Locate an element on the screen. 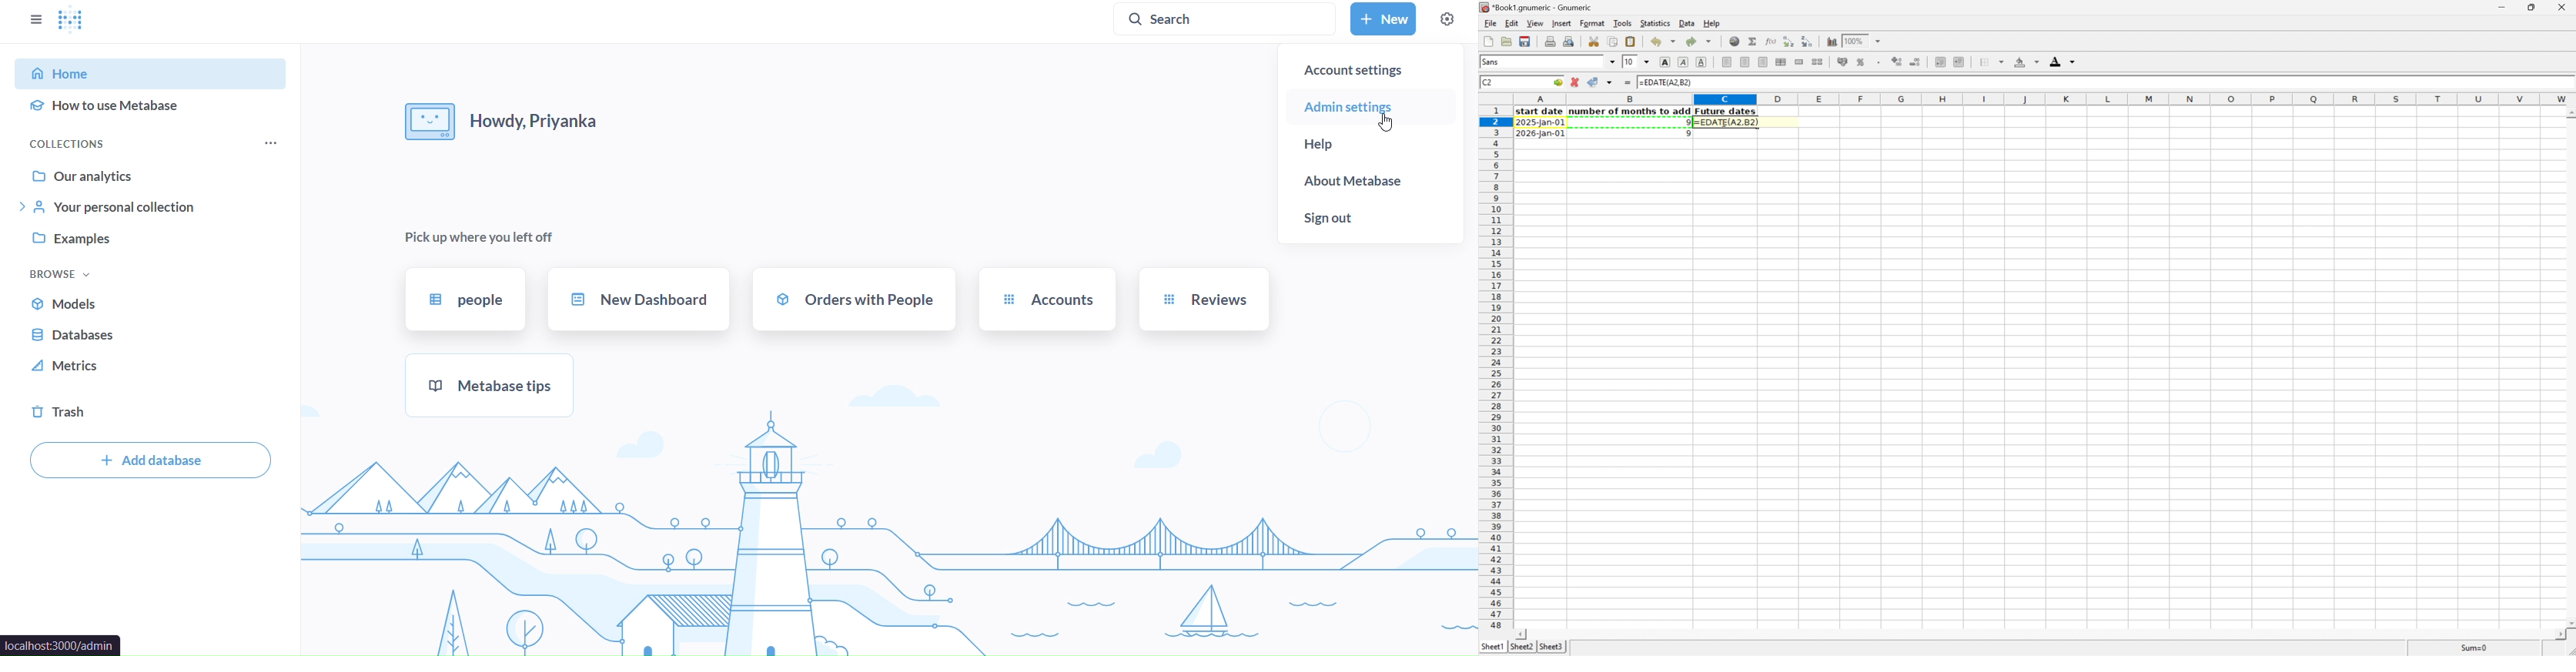  admin settings is located at coordinates (1372, 106).